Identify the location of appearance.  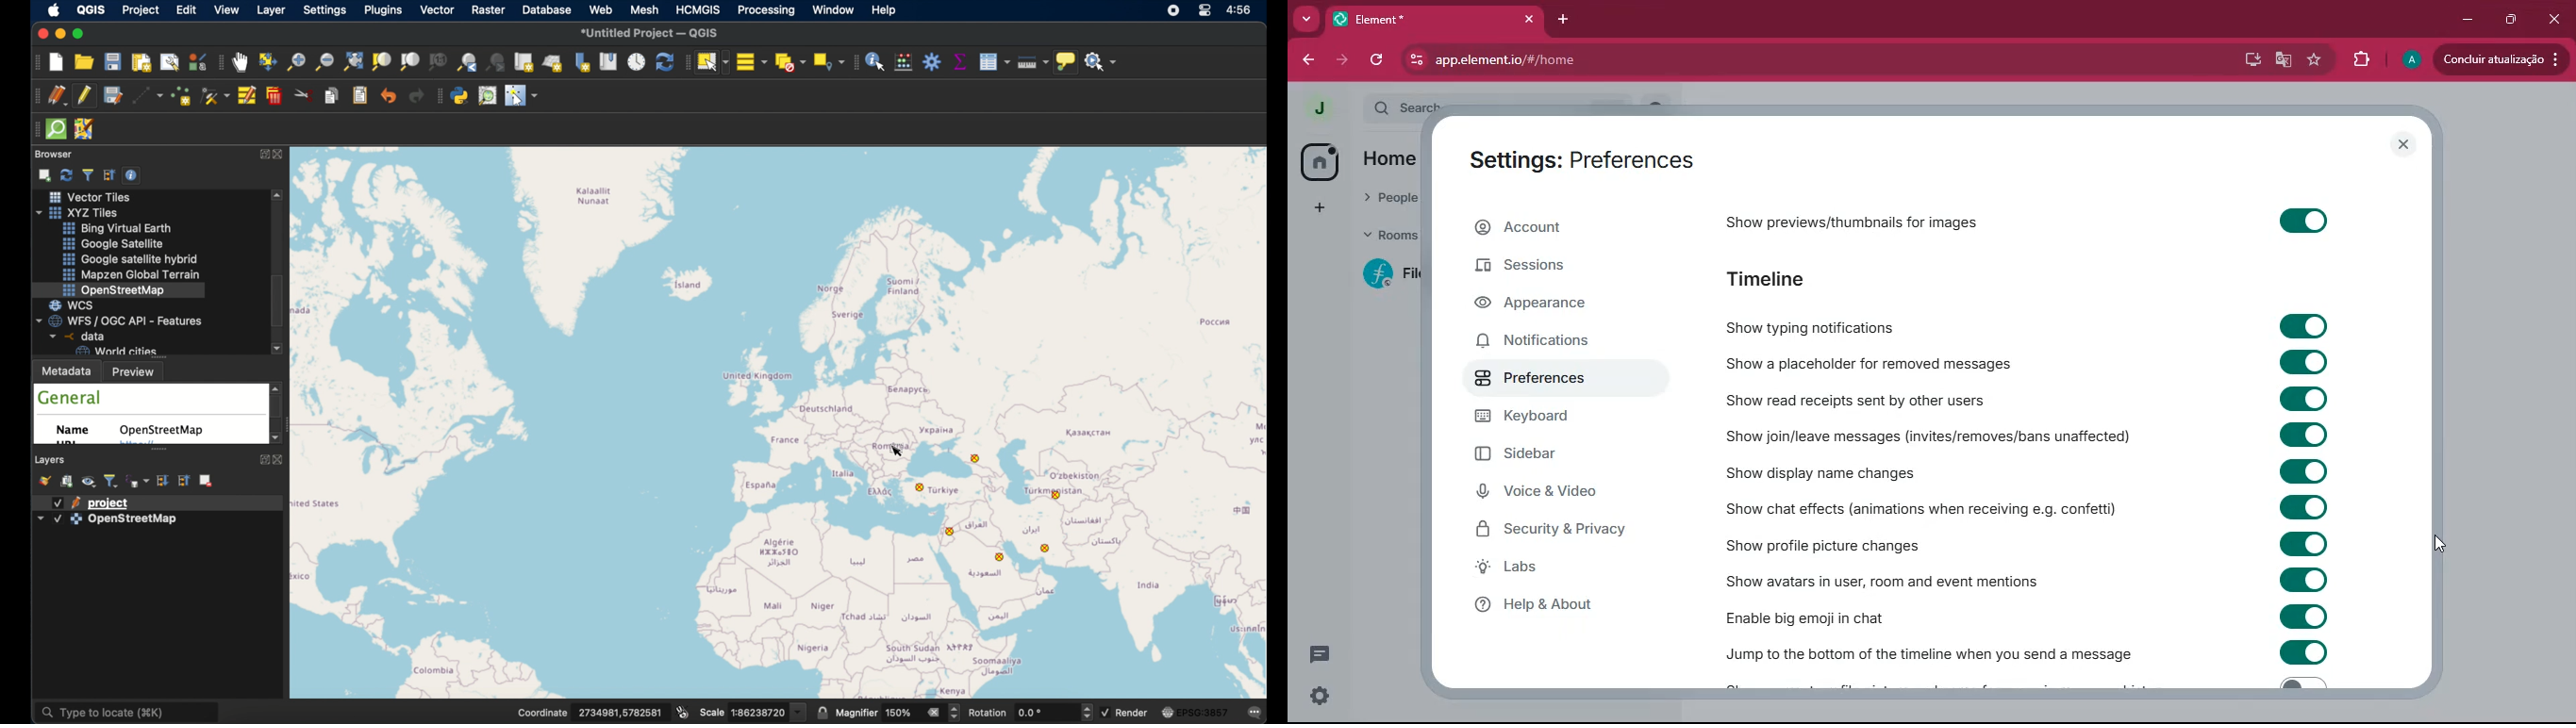
(1554, 305).